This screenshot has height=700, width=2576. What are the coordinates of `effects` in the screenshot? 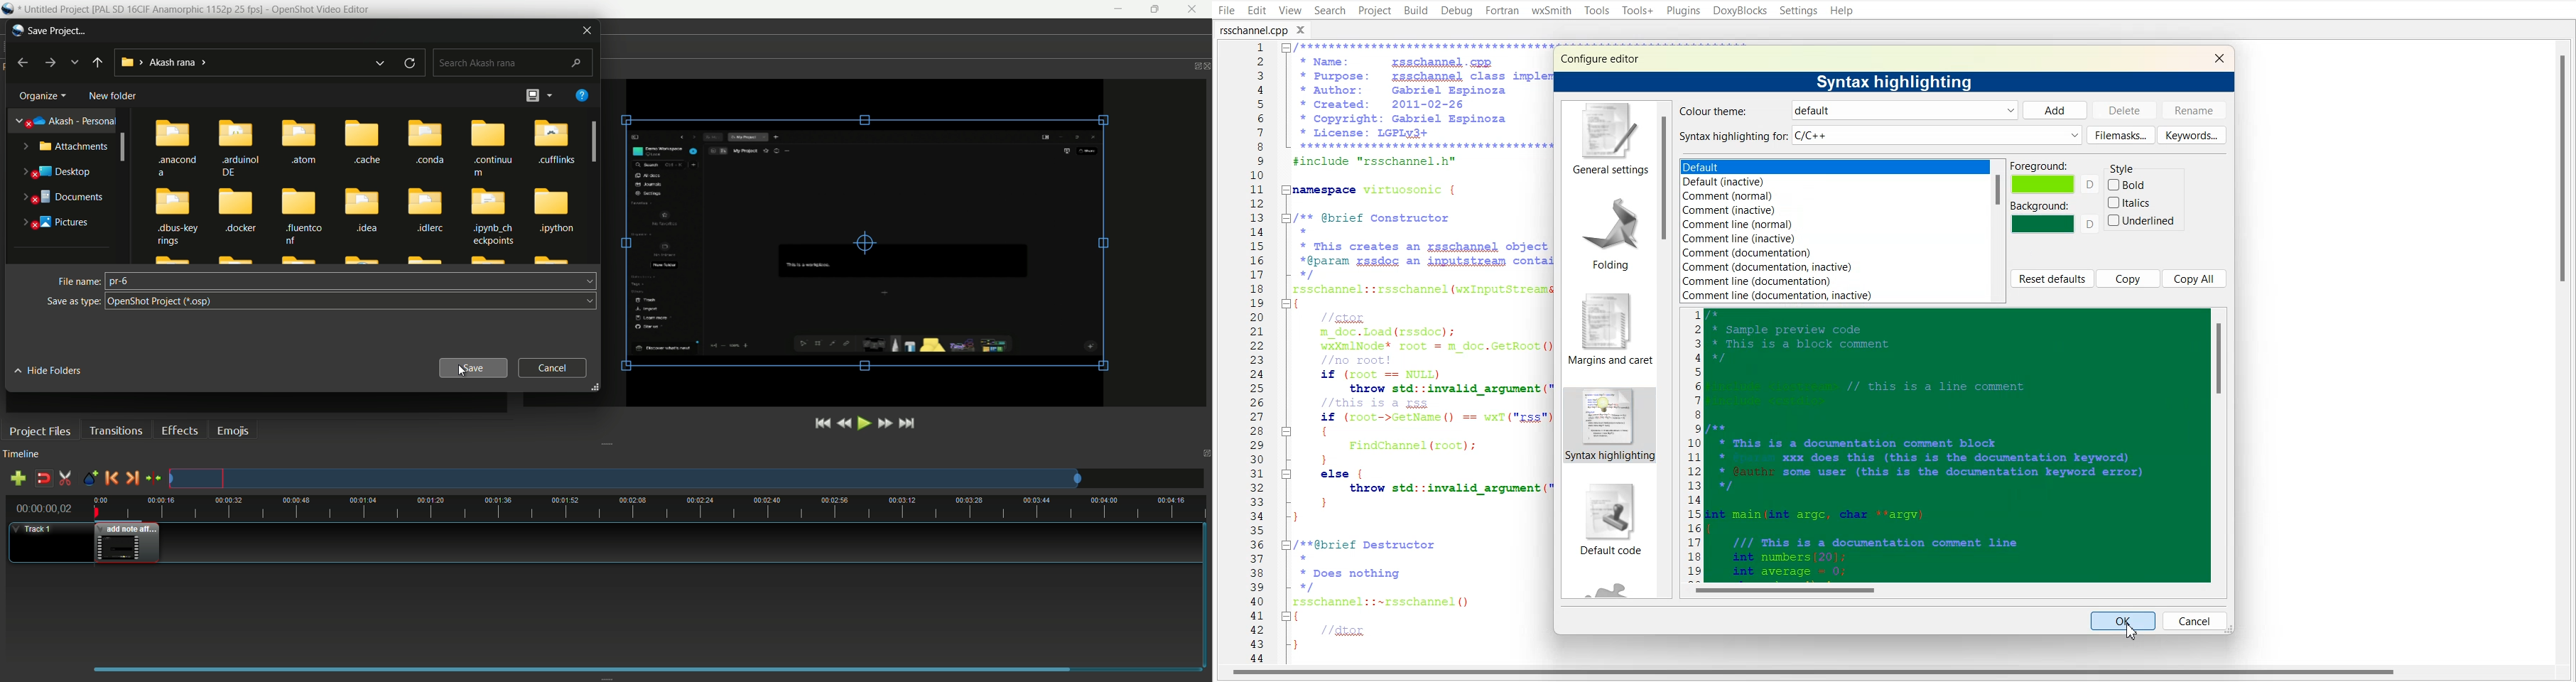 It's located at (179, 431).